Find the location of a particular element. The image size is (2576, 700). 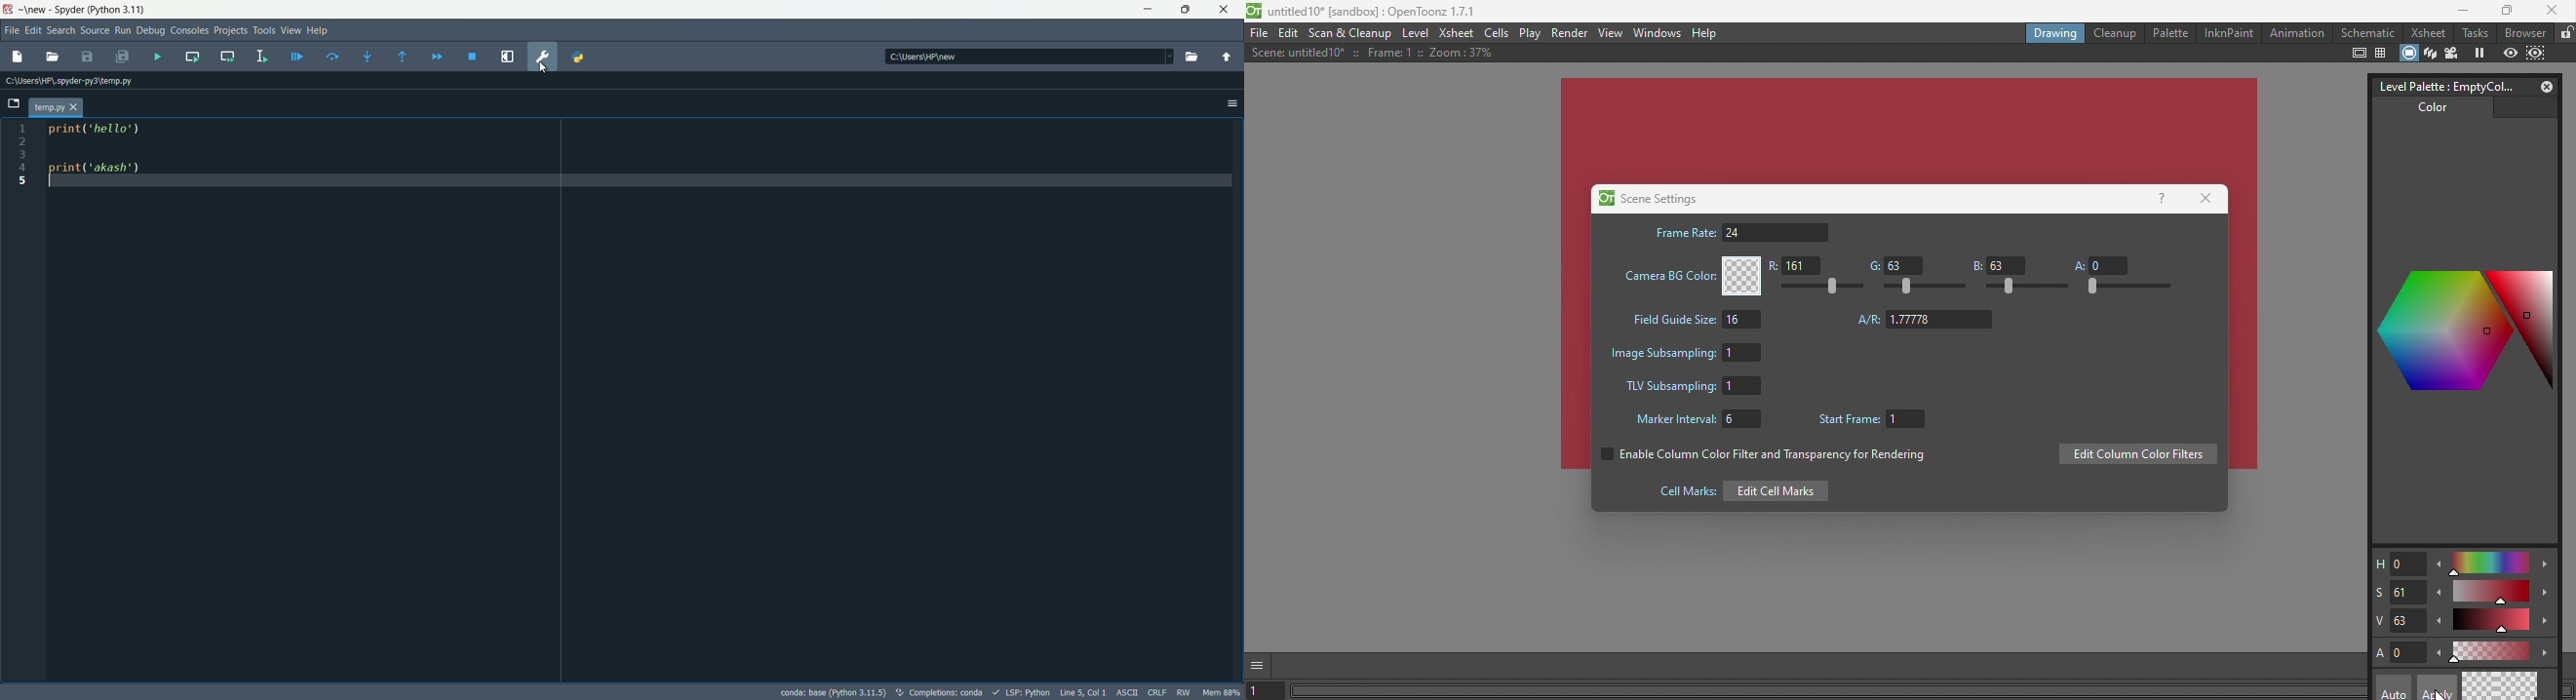

print( ‘akash') is located at coordinates (99, 170).